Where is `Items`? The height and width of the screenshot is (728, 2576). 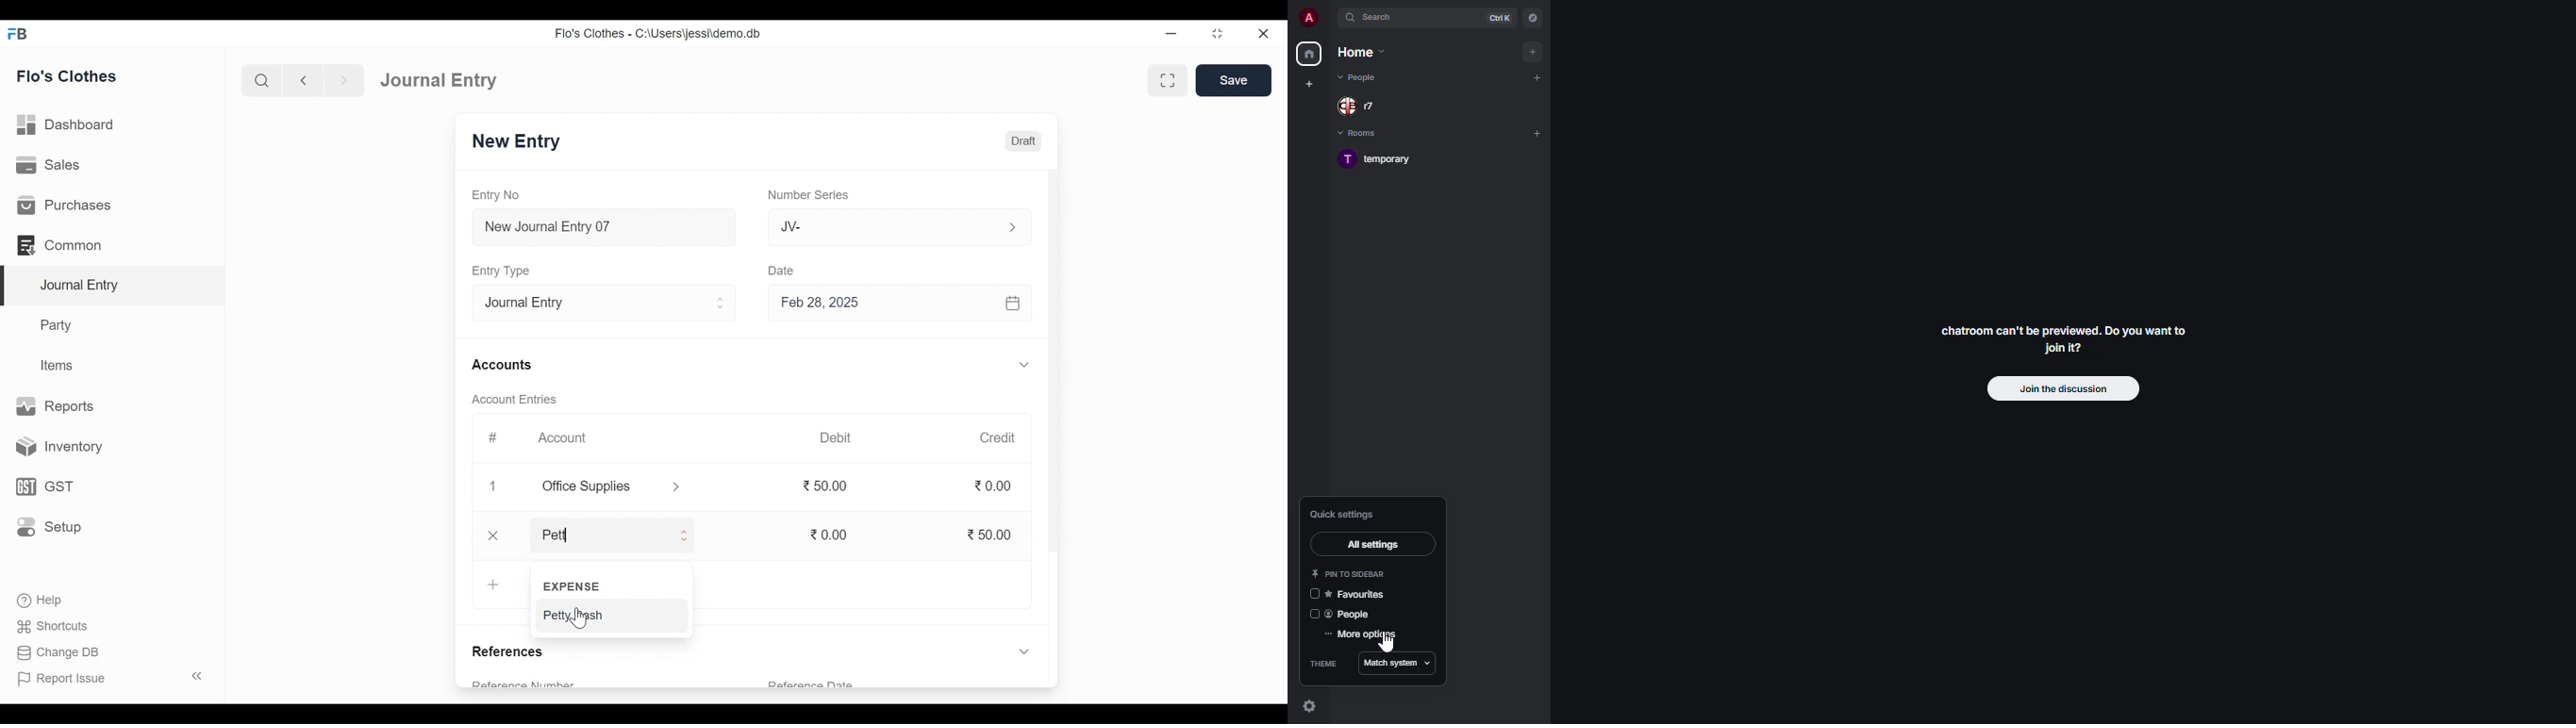
Items is located at coordinates (59, 365).